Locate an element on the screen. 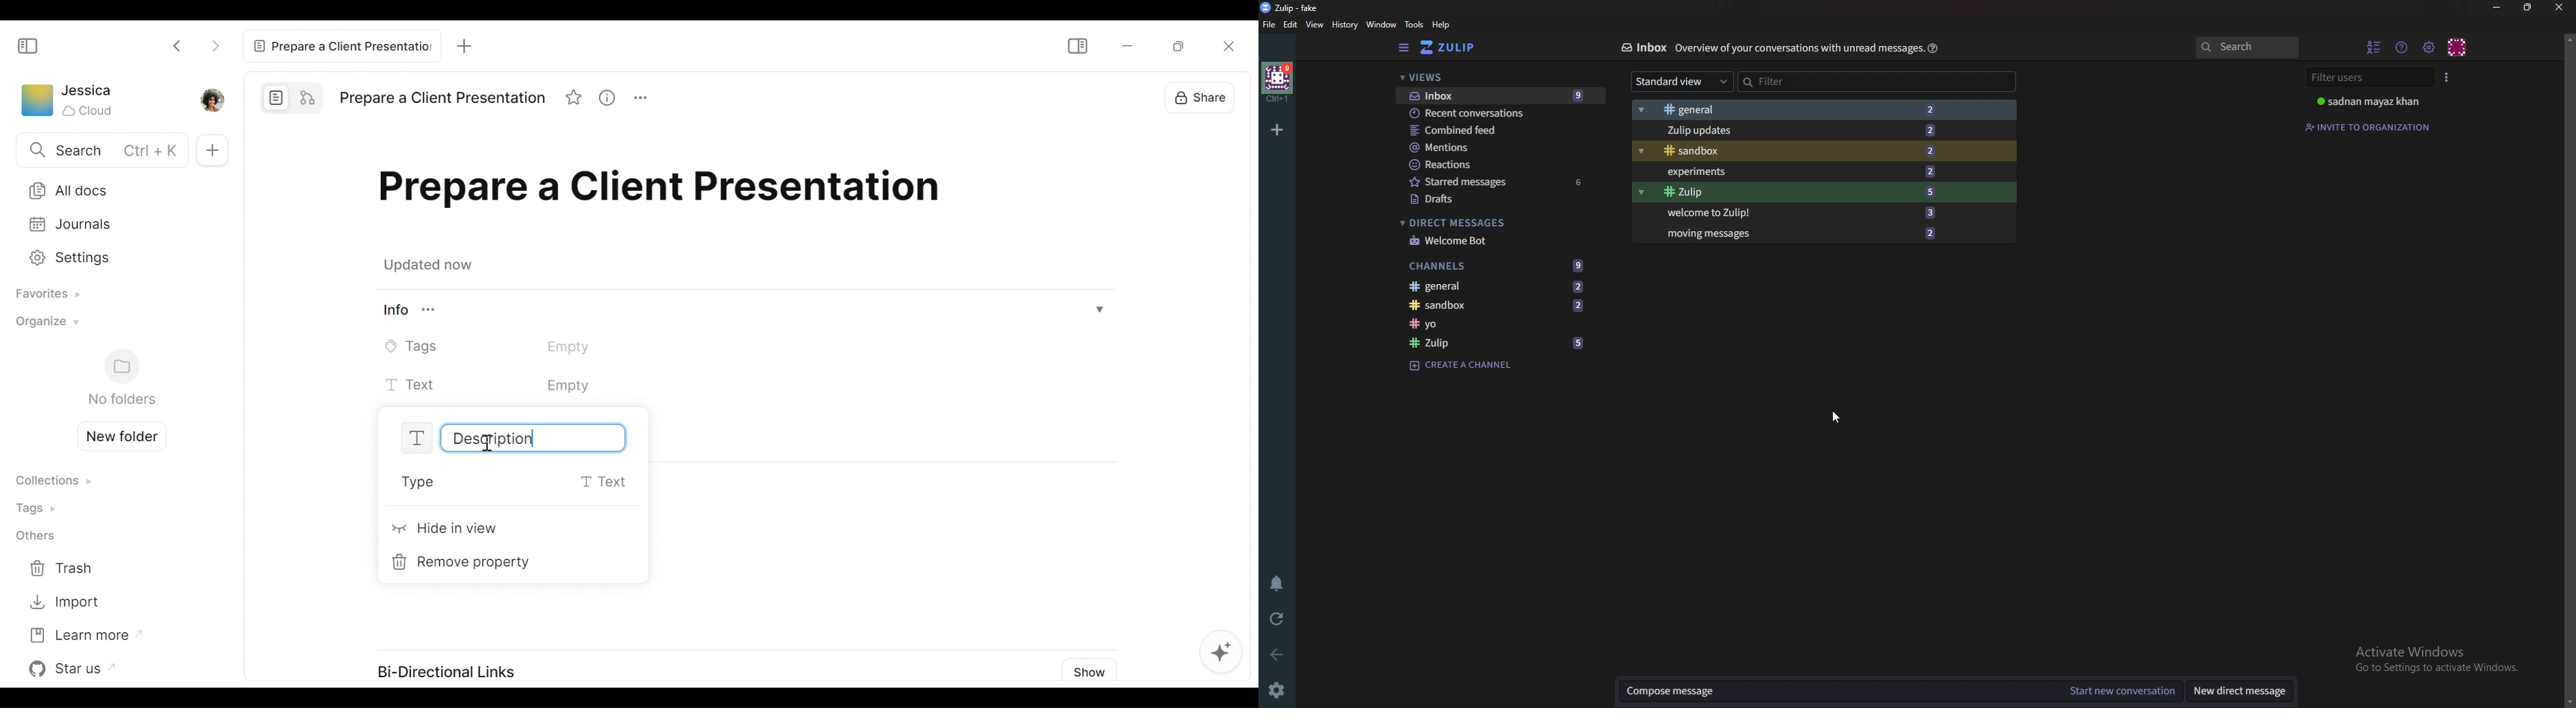 The image size is (2576, 728). Tags is located at coordinates (40, 507).